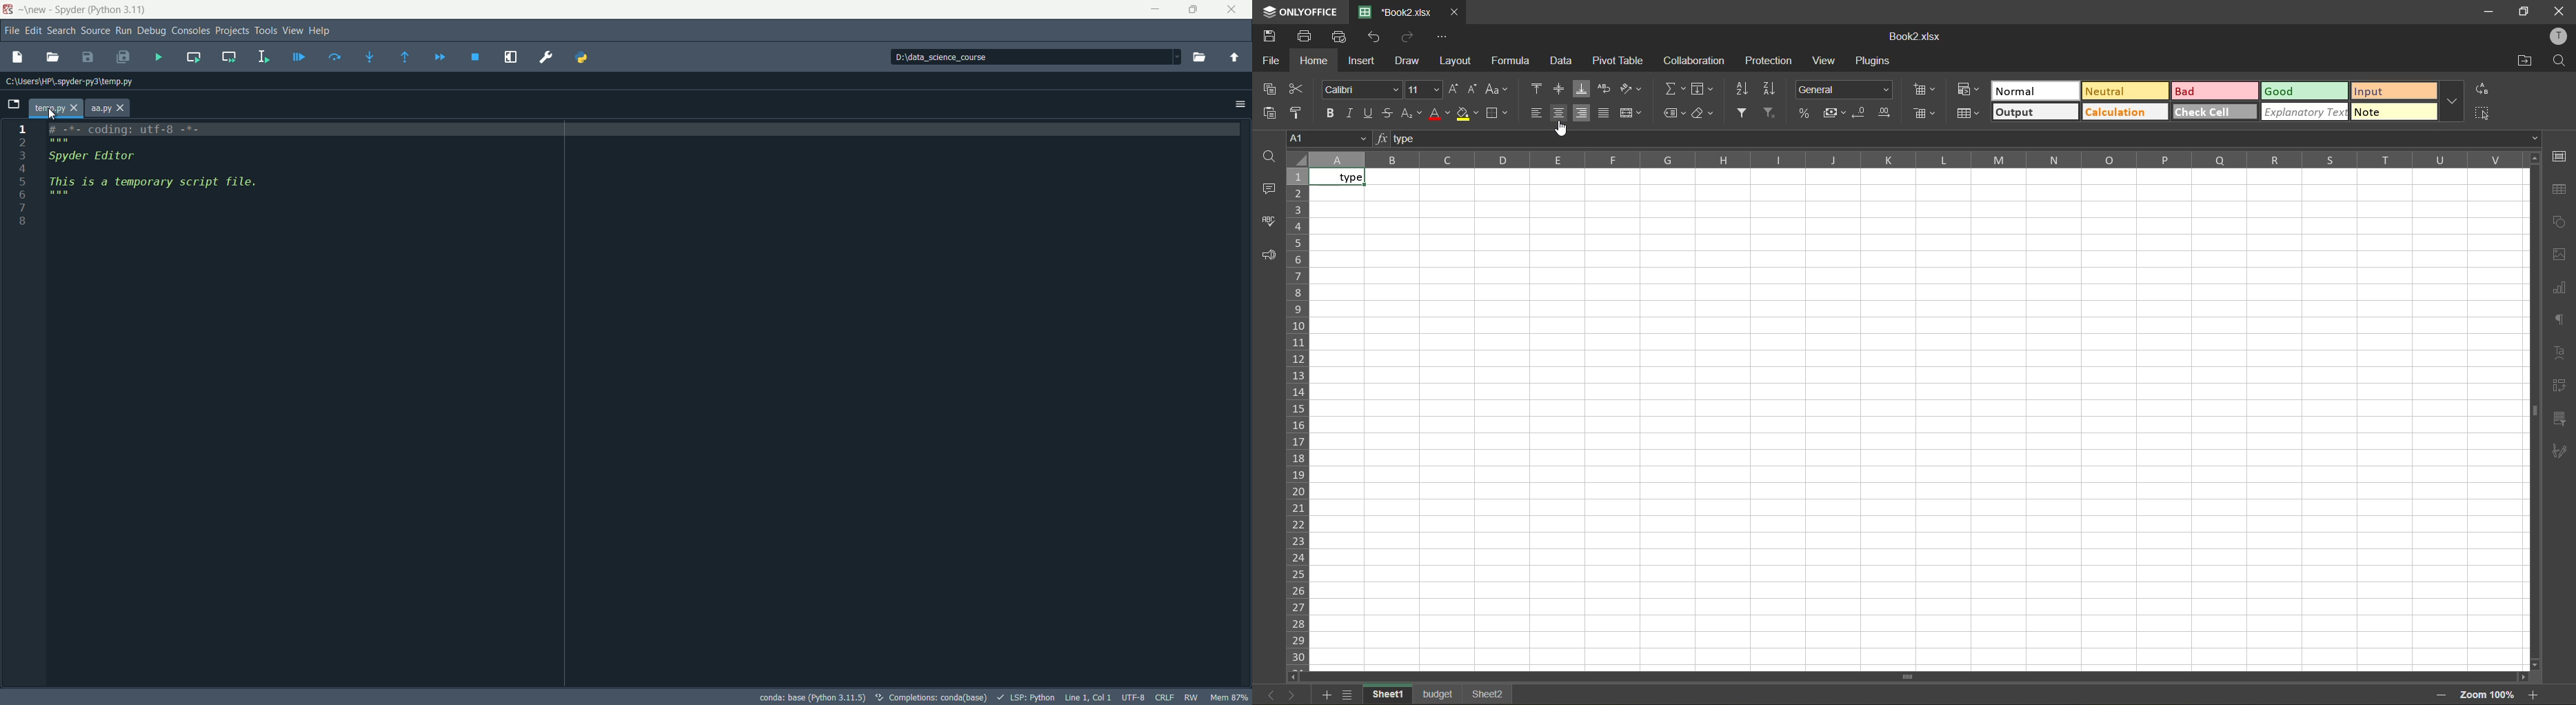 The width and height of the screenshot is (2576, 728). What do you see at coordinates (160, 57) in the screenshot?
I see `run file` at bounding box center [160, 57].